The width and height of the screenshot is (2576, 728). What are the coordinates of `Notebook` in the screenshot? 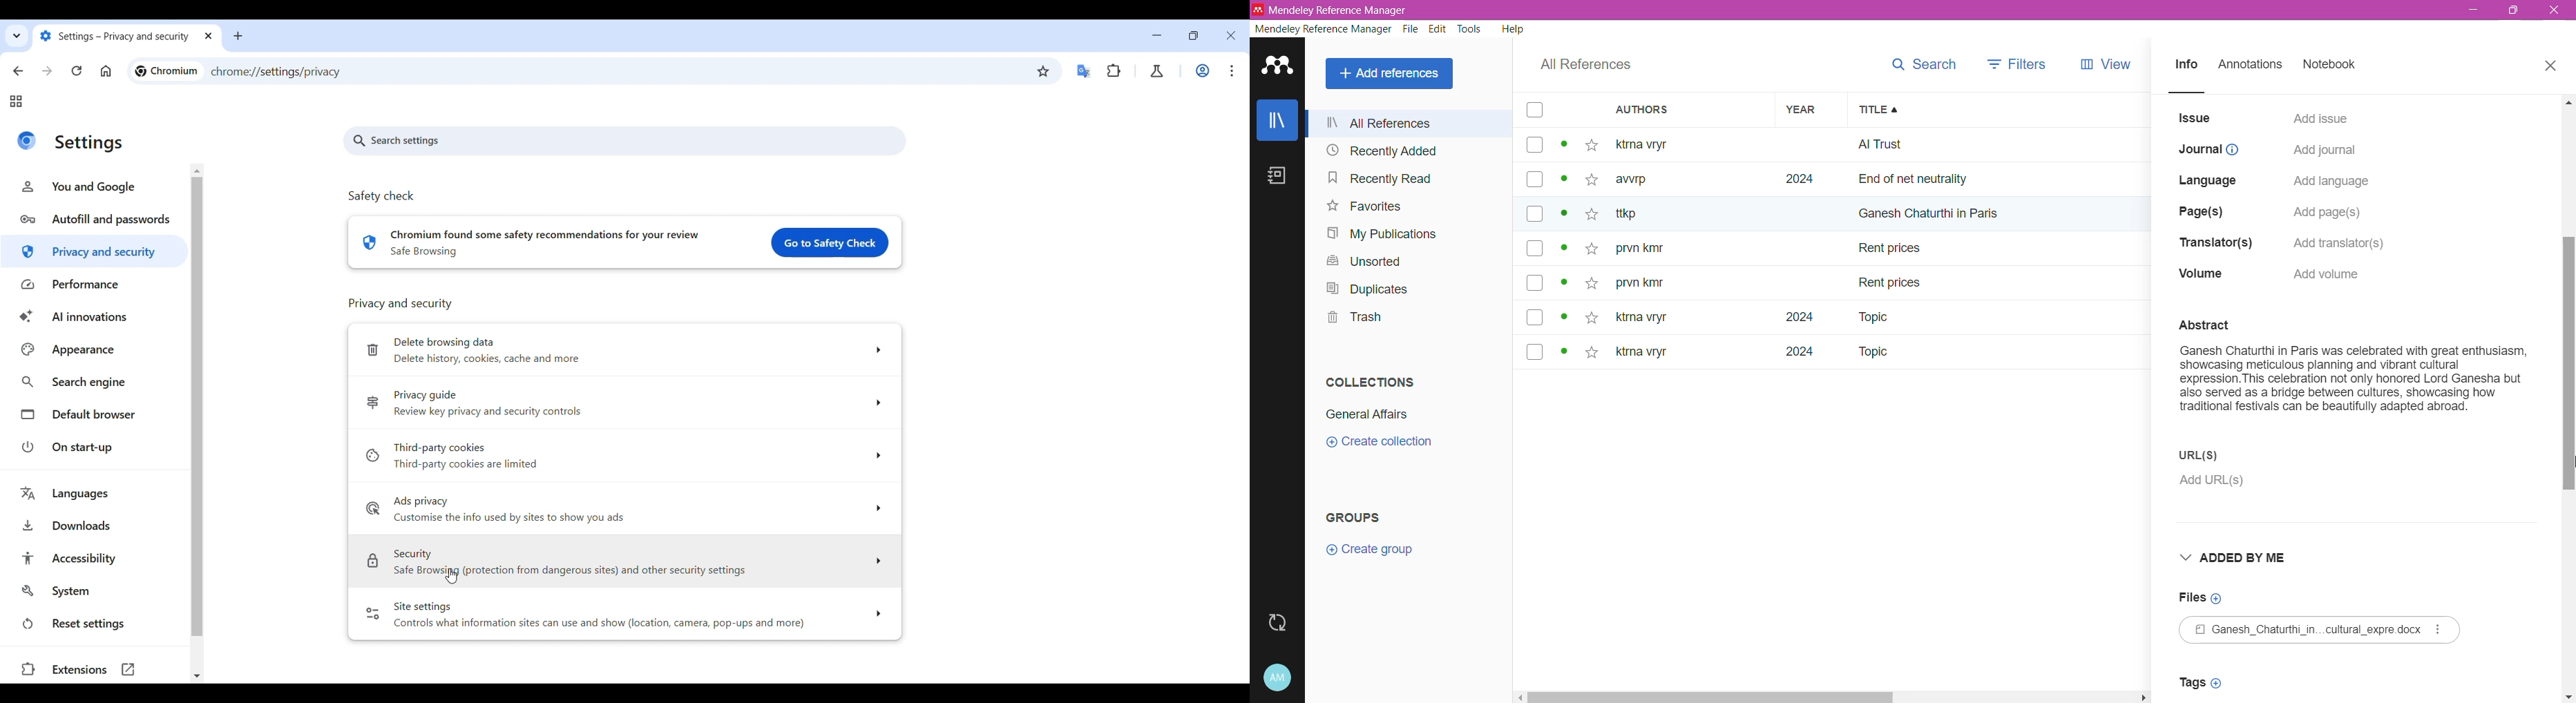 It's located at (2334, 66).